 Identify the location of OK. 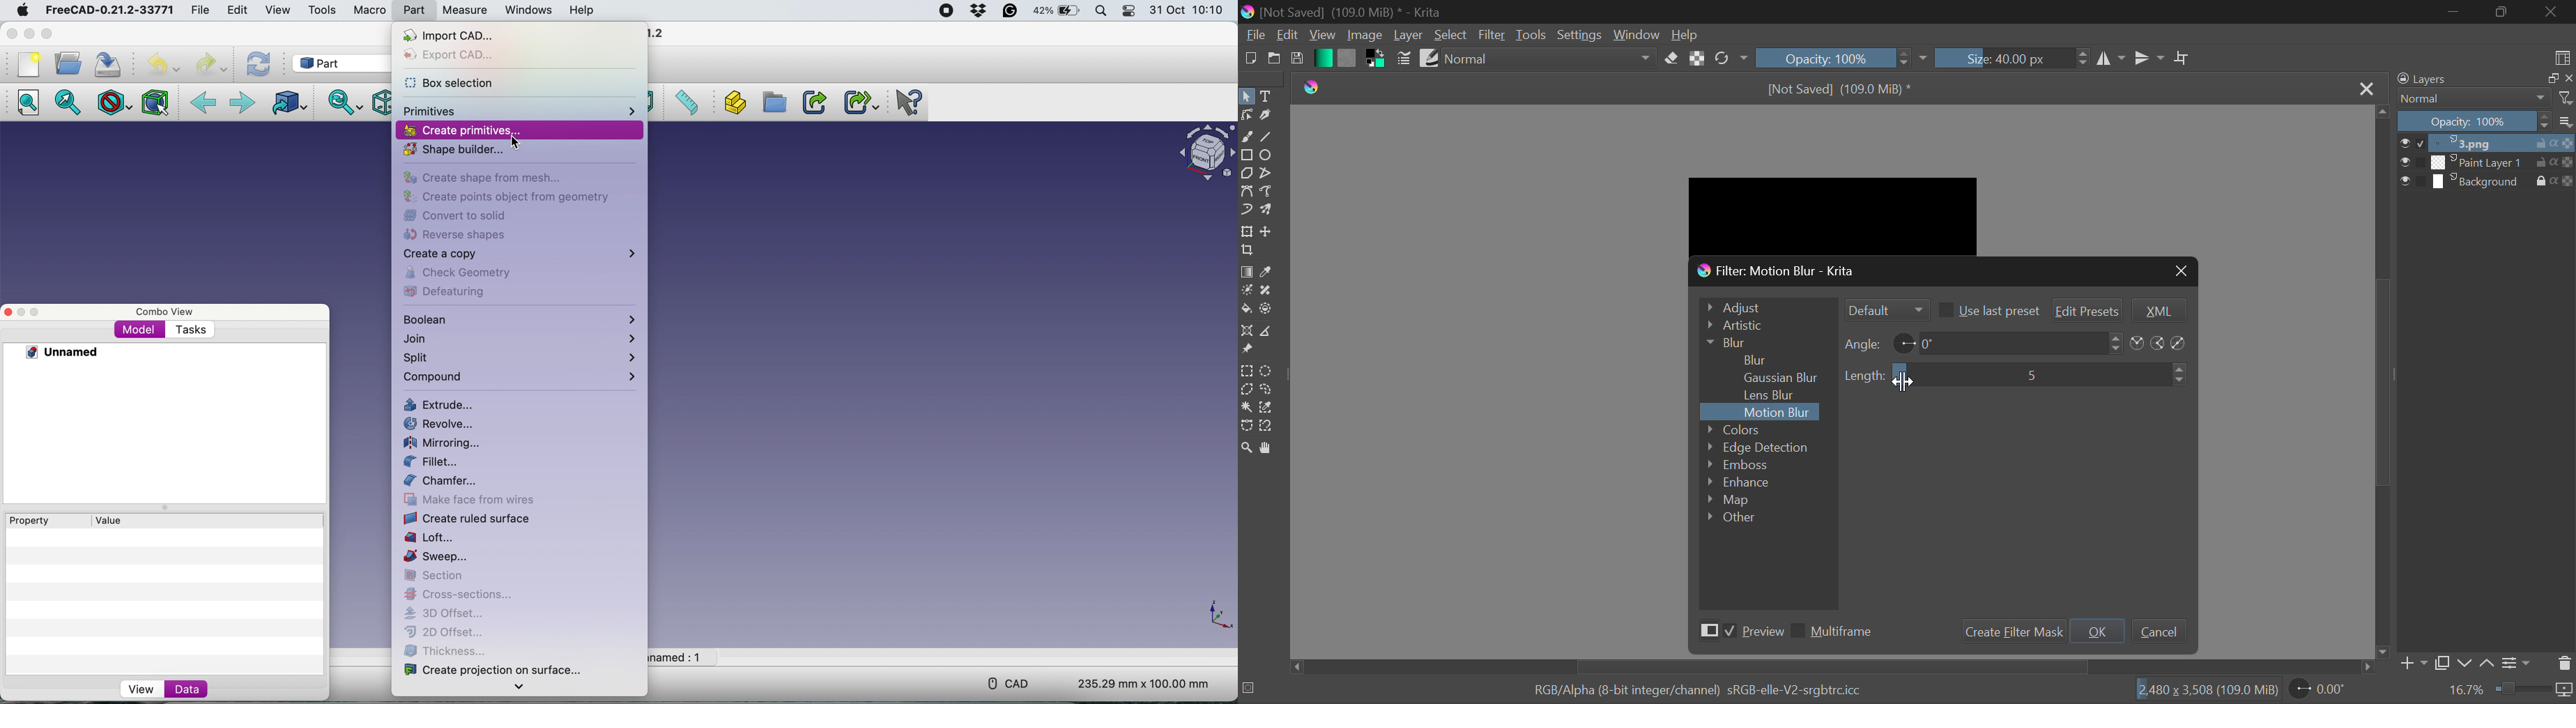
(2098, 631).